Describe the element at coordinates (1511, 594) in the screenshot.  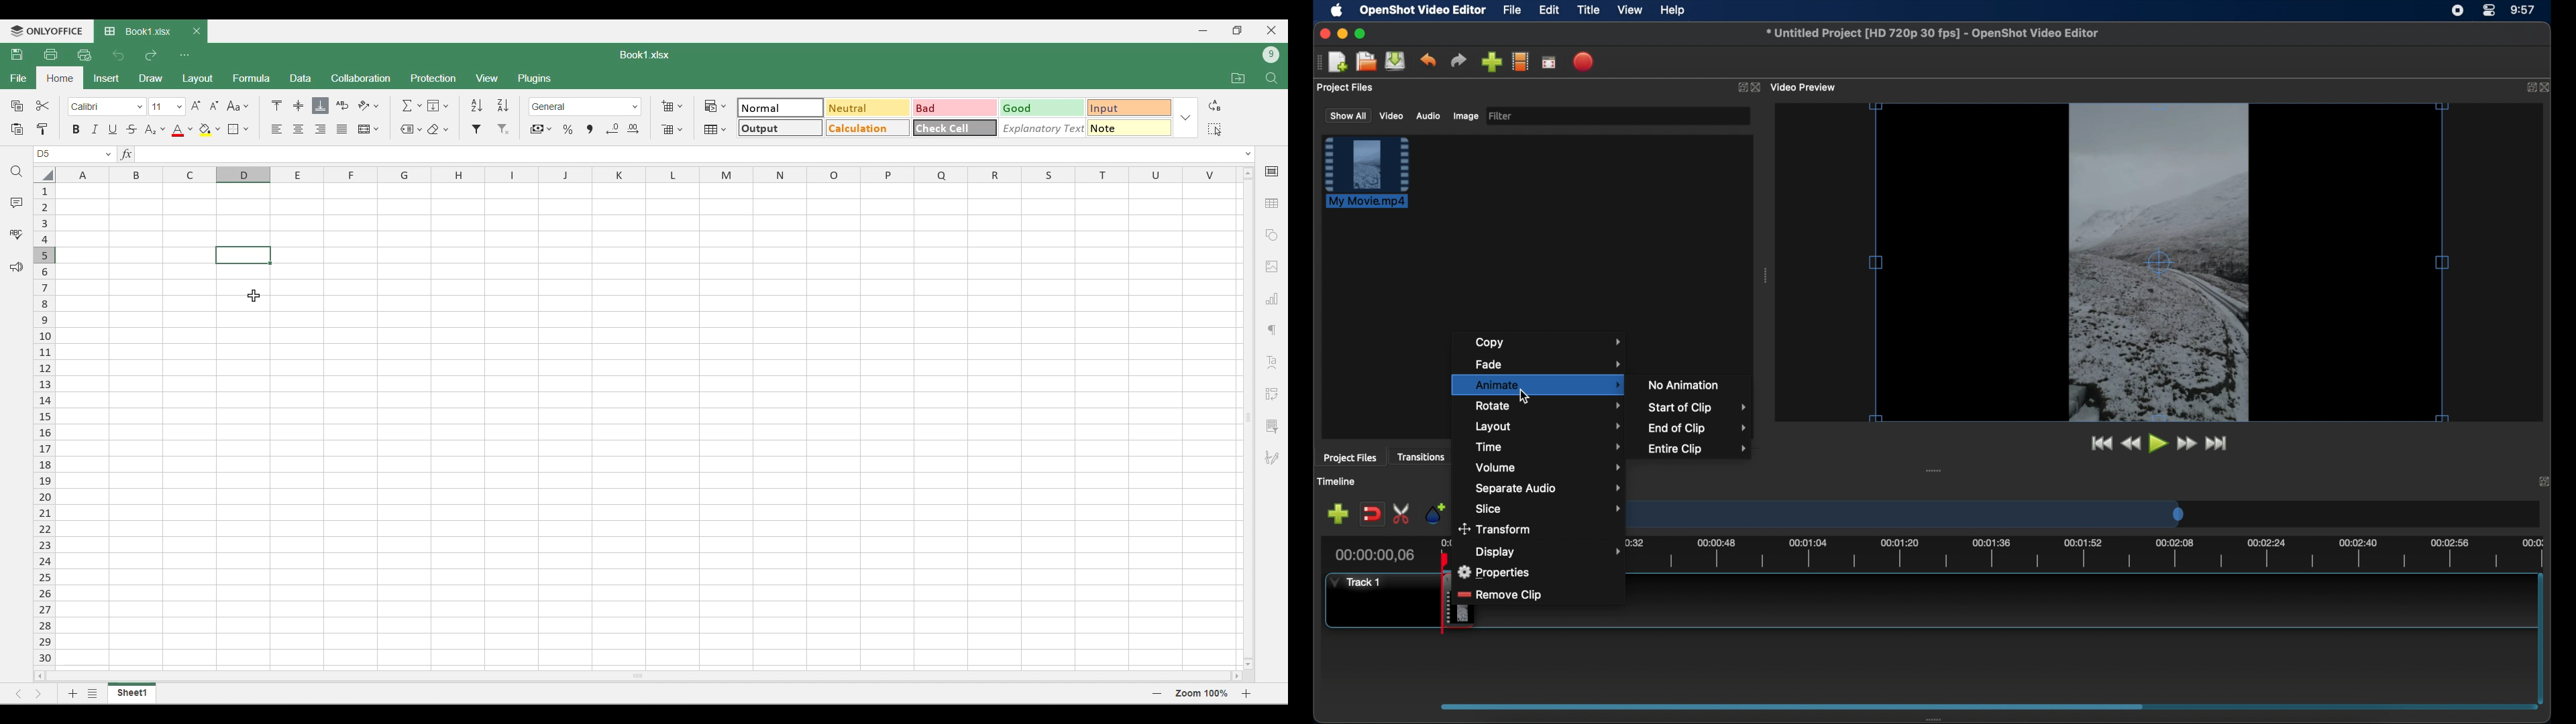
I see `remove clip` at that location.